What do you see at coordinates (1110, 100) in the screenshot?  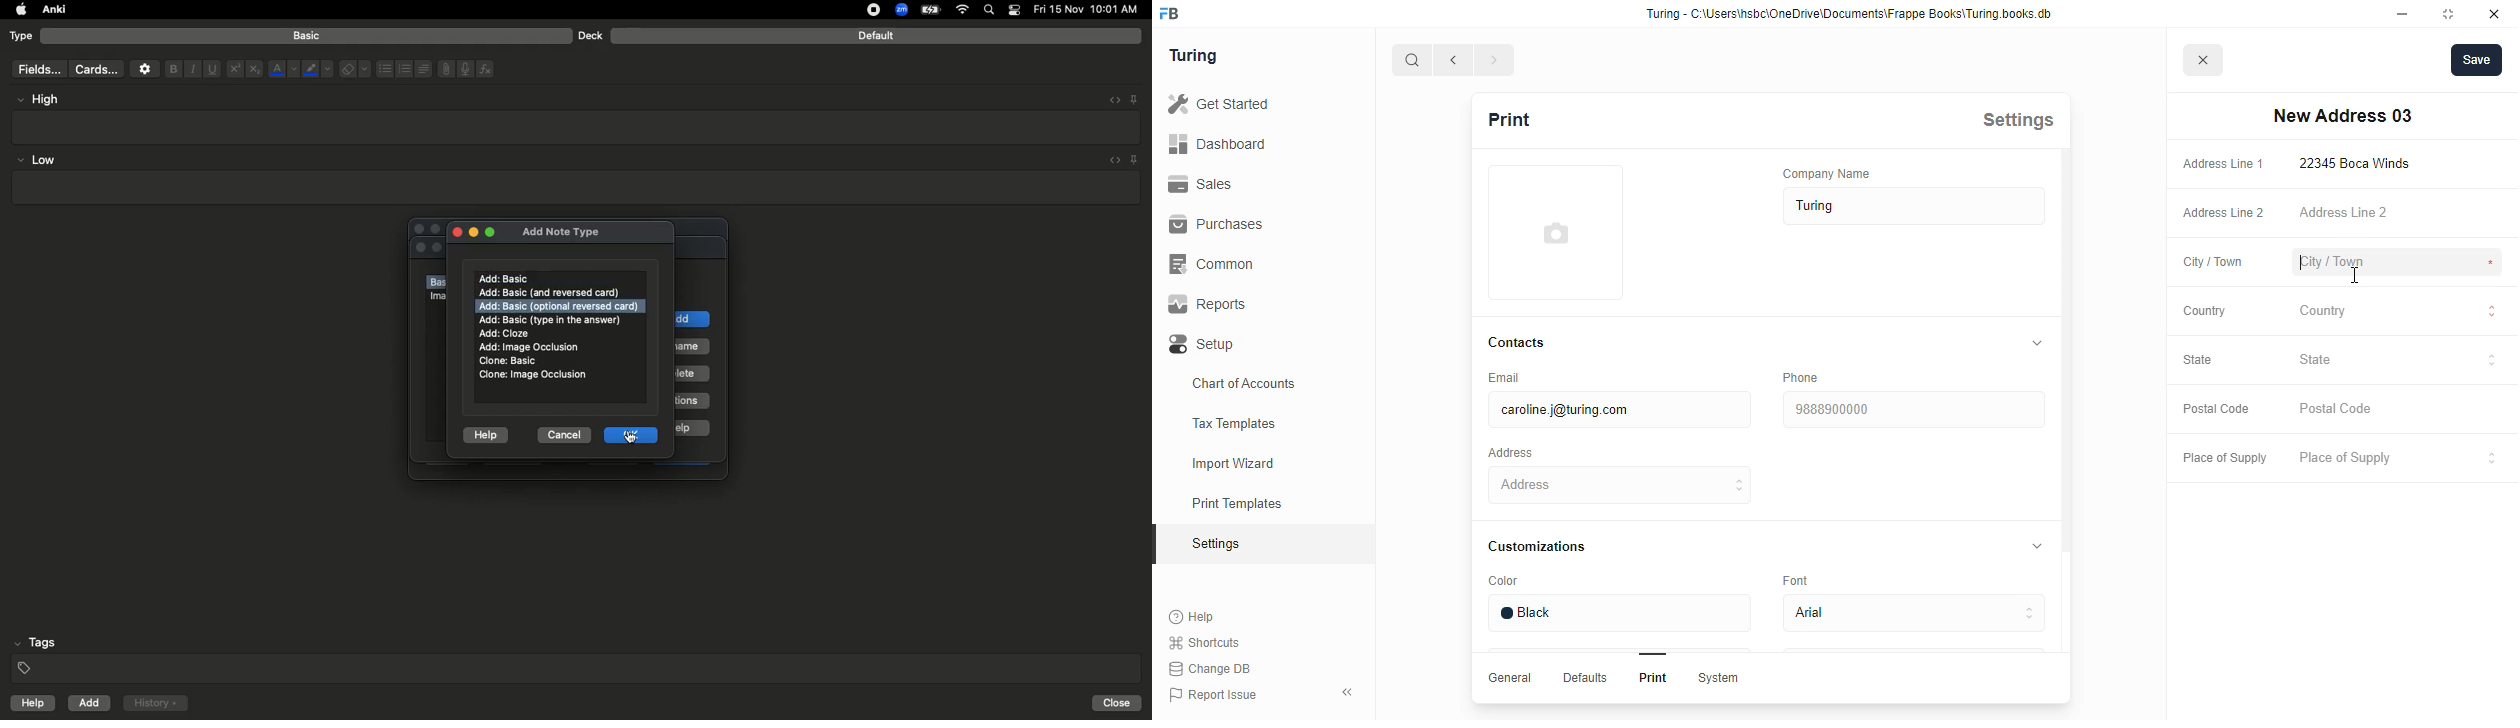 I see `Embed` at bounding box center [1110, 100].